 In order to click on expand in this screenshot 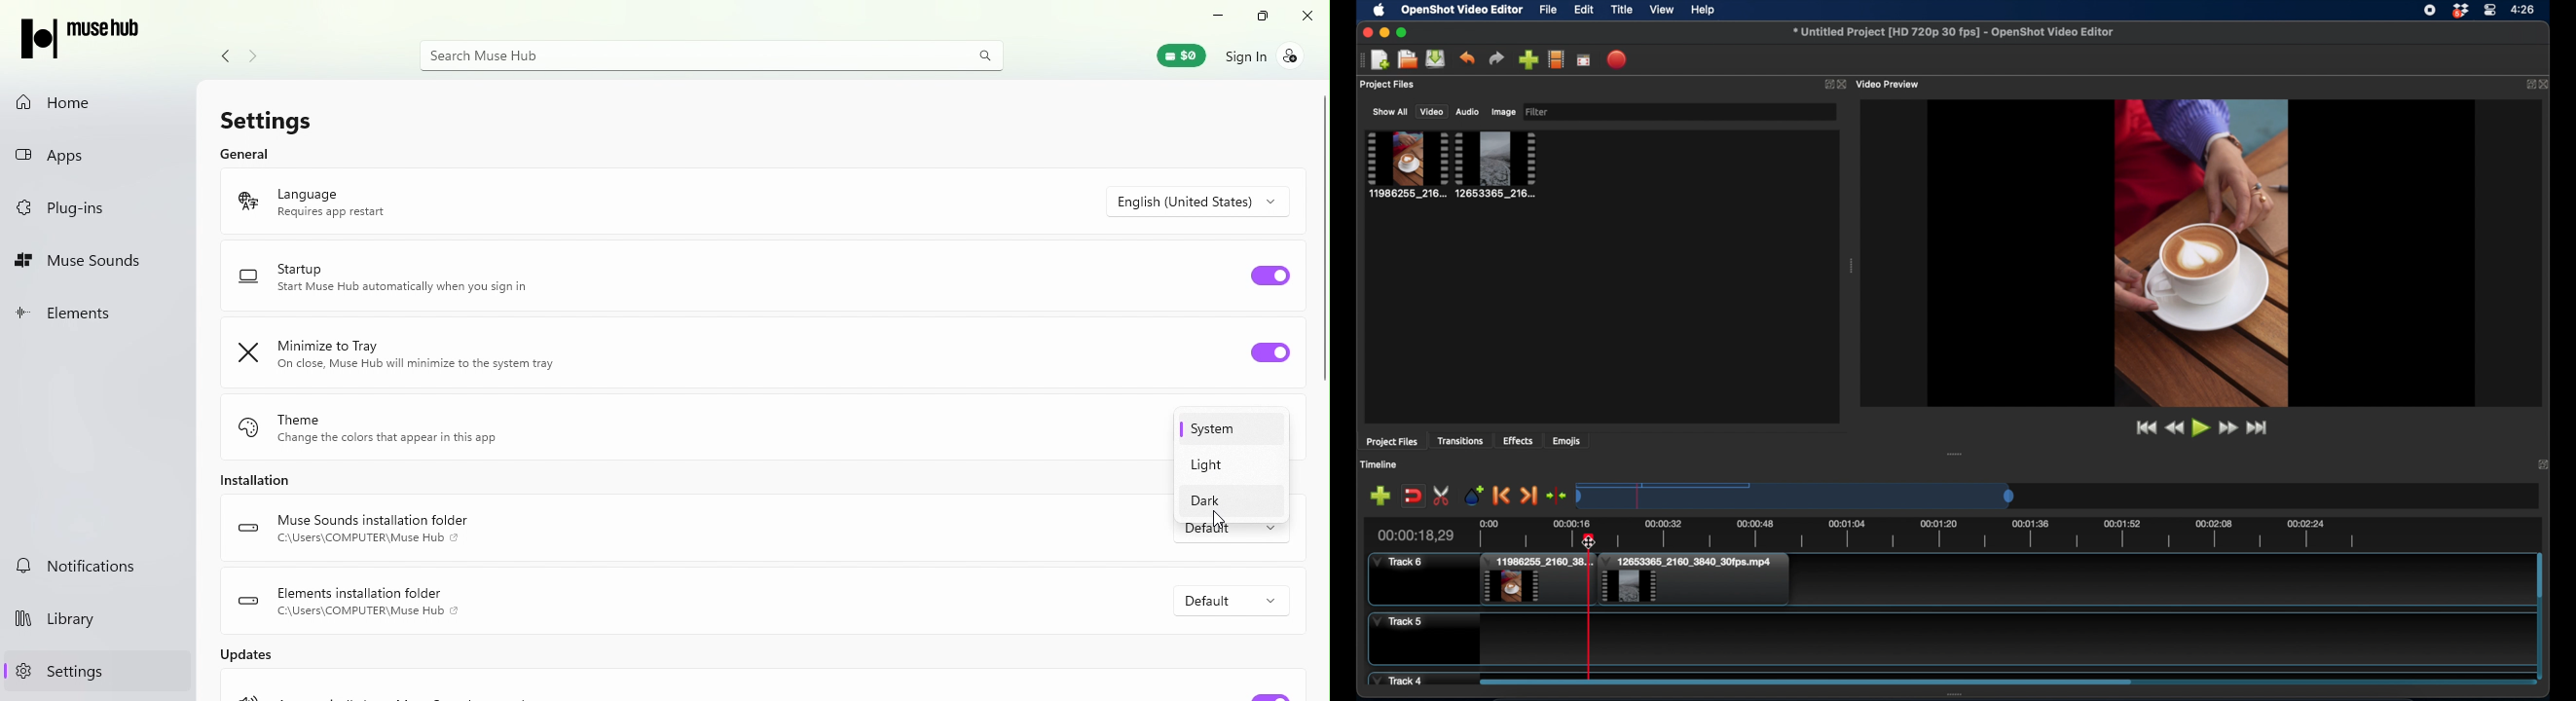, I will do `click(2527, 84)`.